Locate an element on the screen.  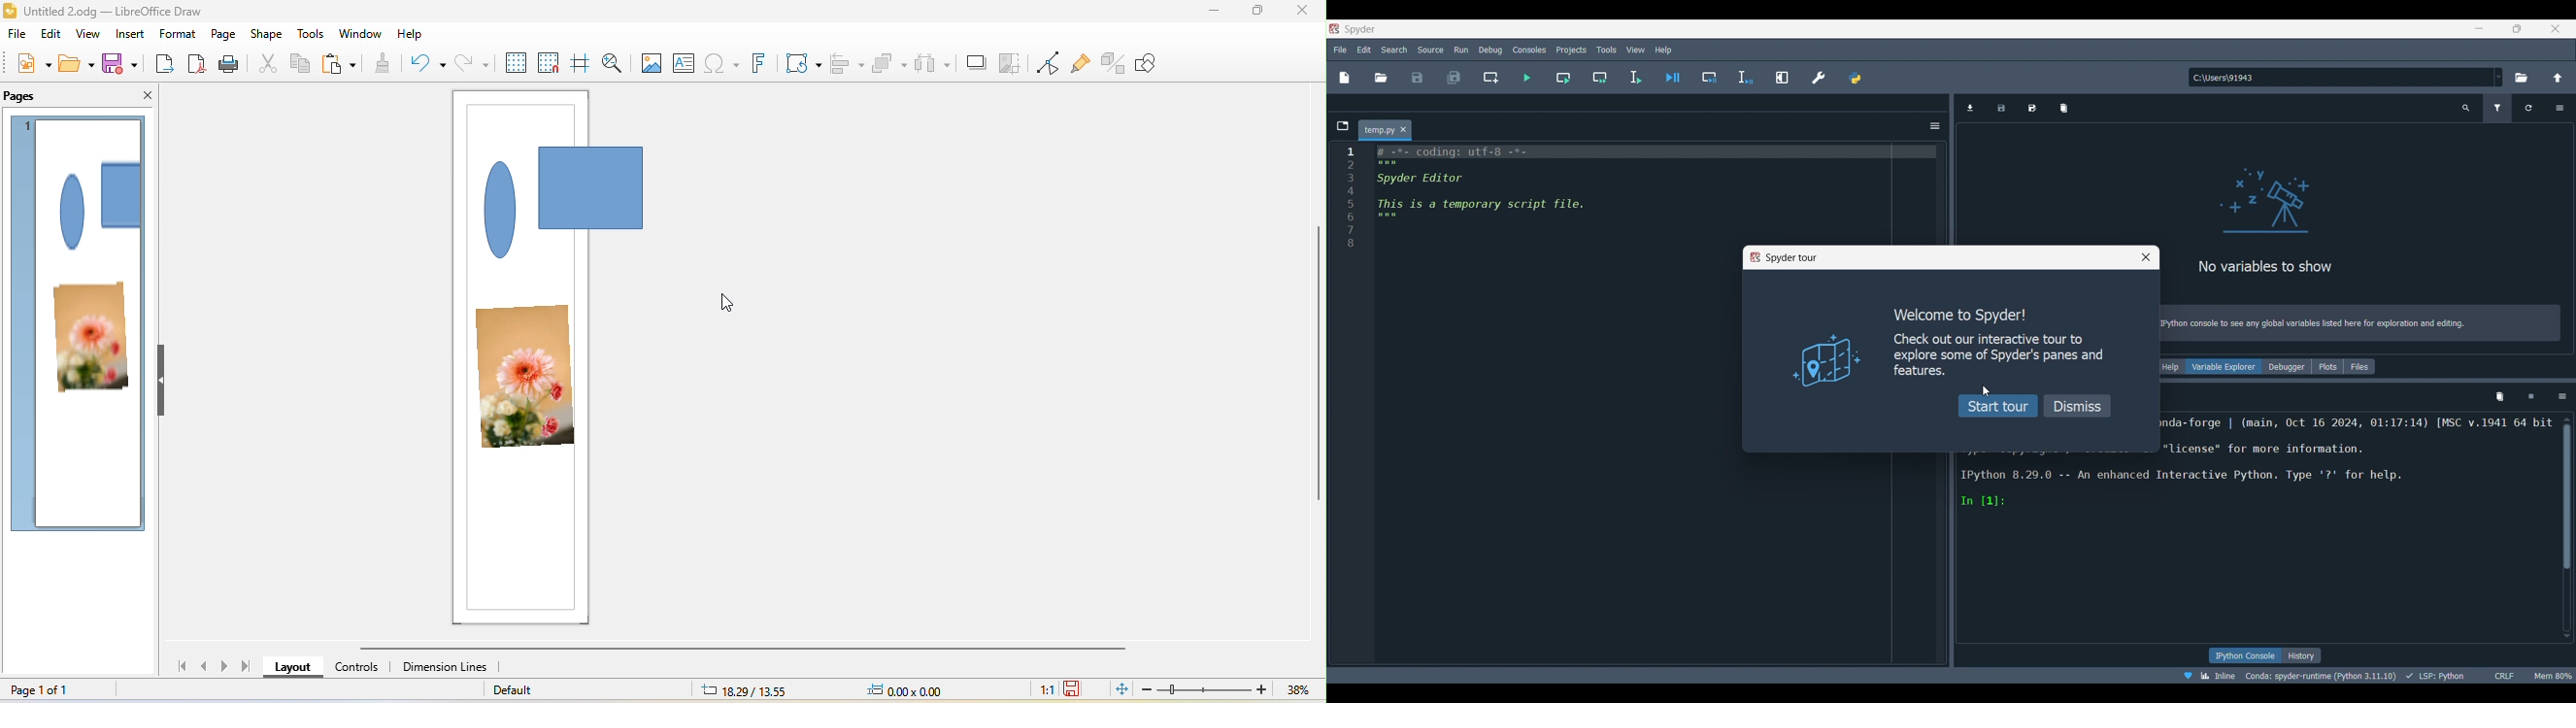
shape is located at coordinates (97, 203).